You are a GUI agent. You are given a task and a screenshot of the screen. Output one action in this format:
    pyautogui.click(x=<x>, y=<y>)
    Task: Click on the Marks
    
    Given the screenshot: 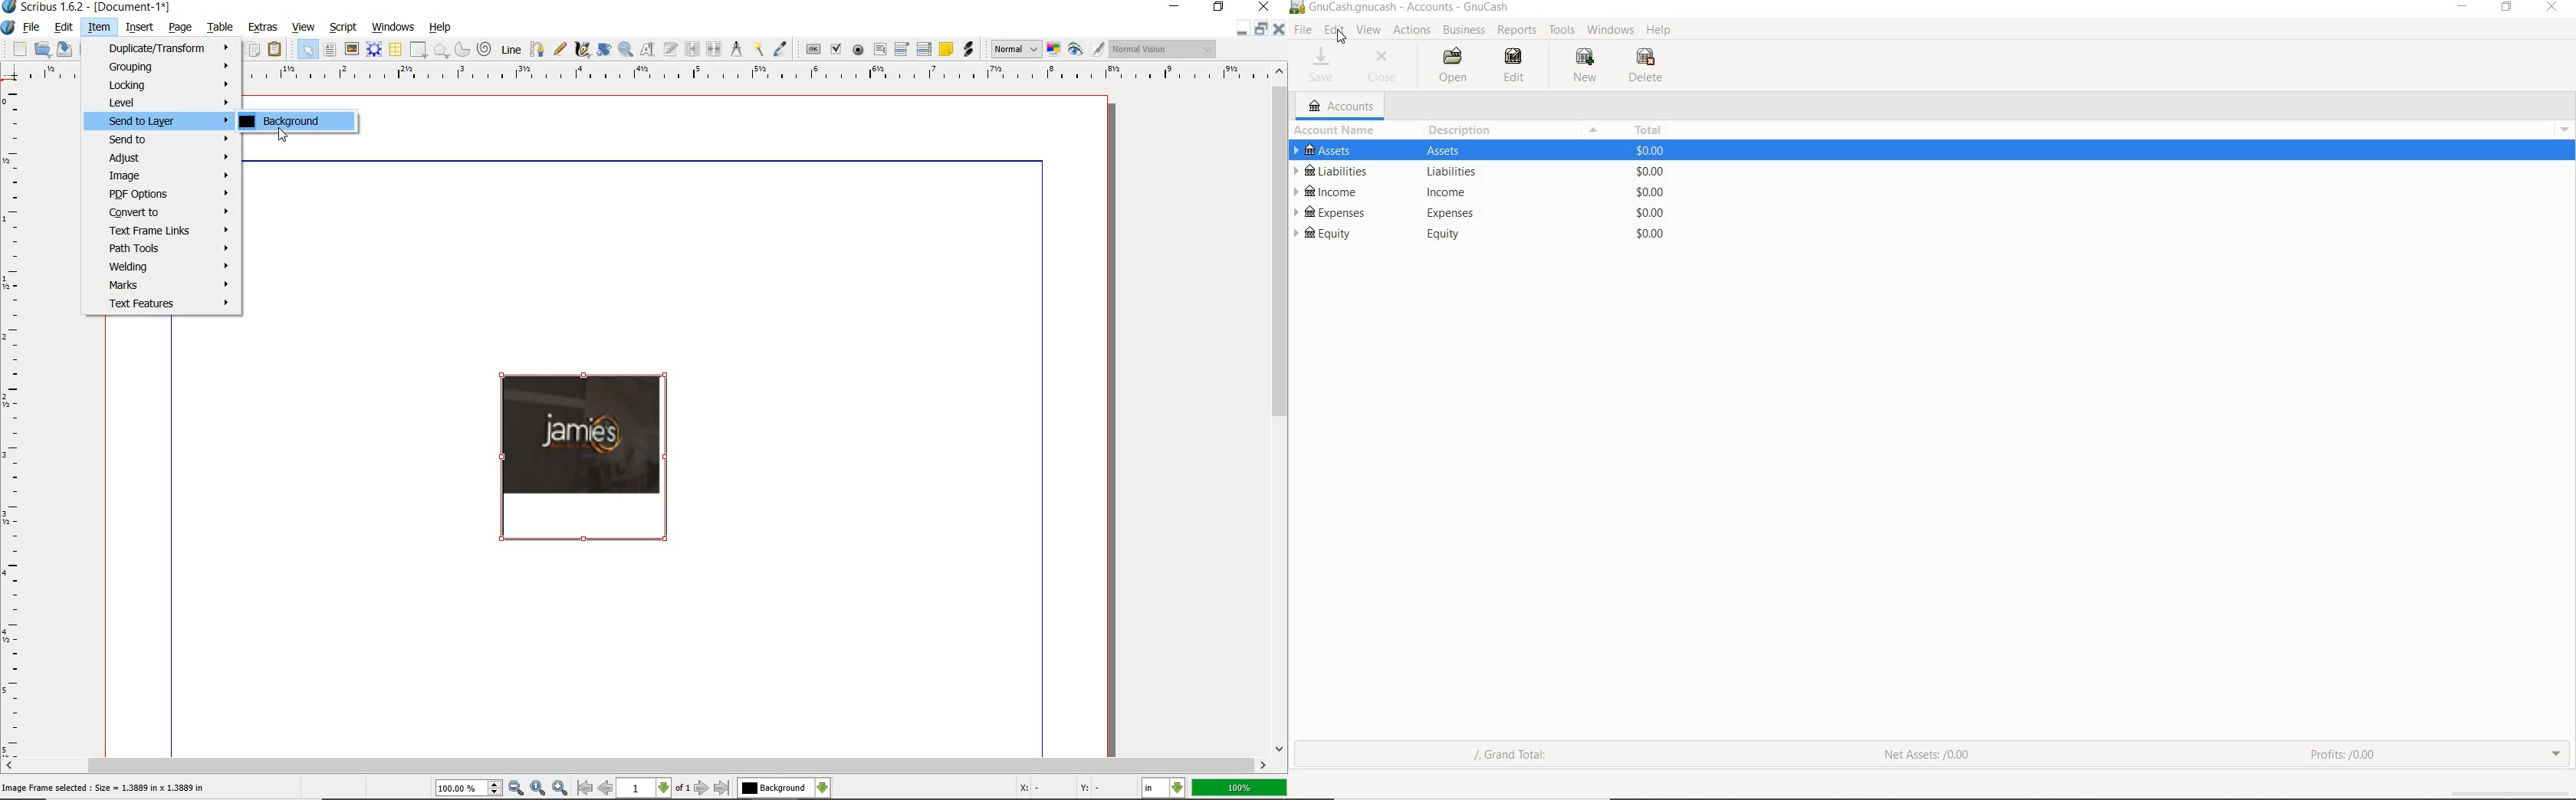 What is the action you would take?
    pyautogui.click(x=163, y=286)
    